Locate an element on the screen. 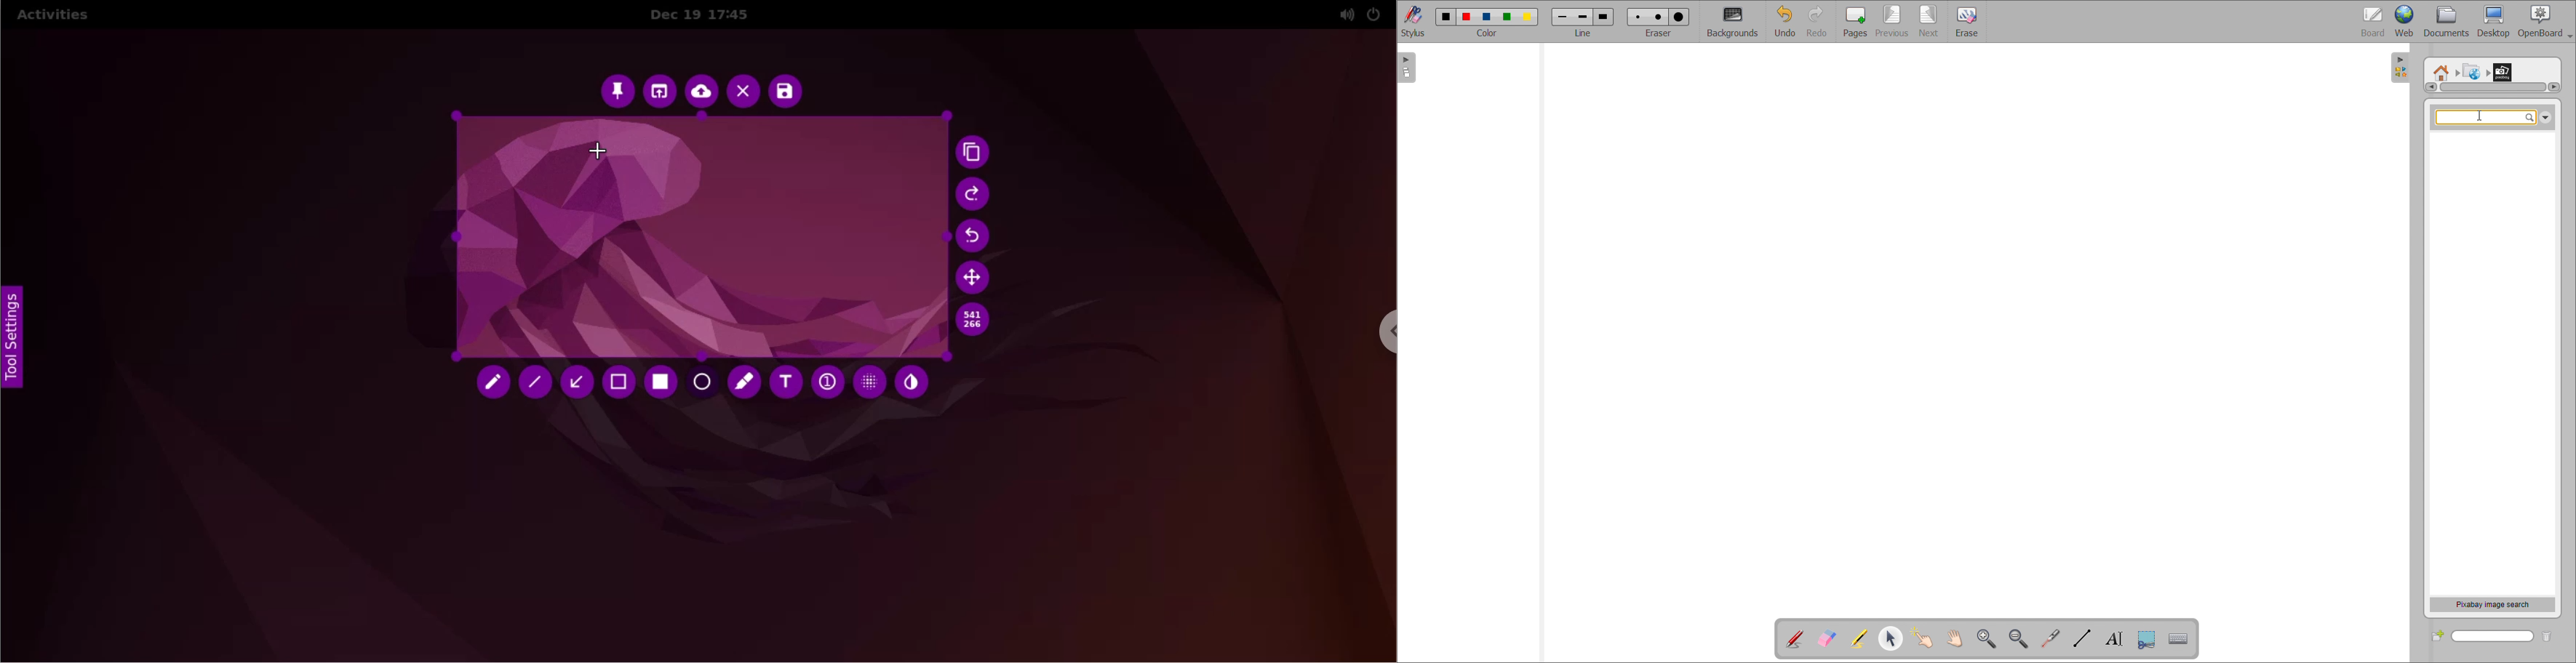 The height and width of the screenshot is (672, 2576). Color 4 is located at coordinates (1509, 17).